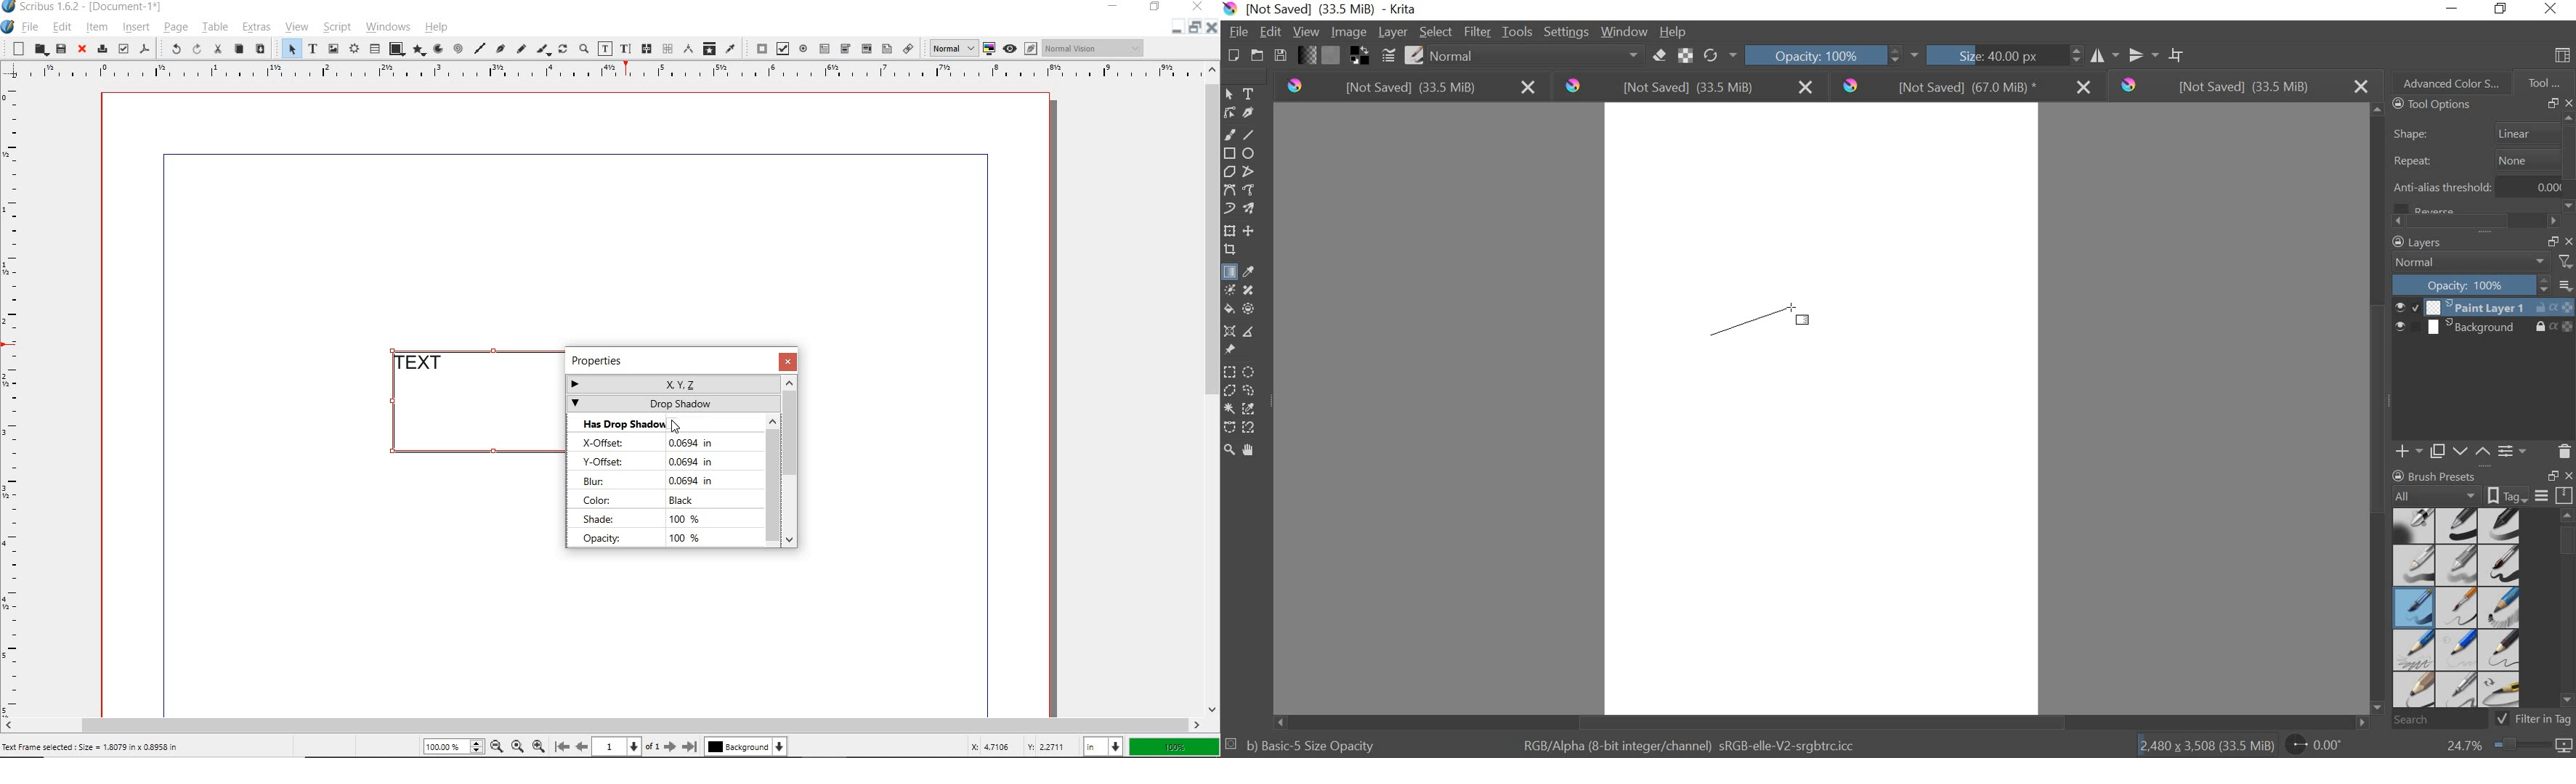 Image resolution: width=2576 pixels, height=784 pixels. What do you see at coordinates (2478, 161) in the screenshot?
I see `repeat none` at bounding box center [2478, 161].